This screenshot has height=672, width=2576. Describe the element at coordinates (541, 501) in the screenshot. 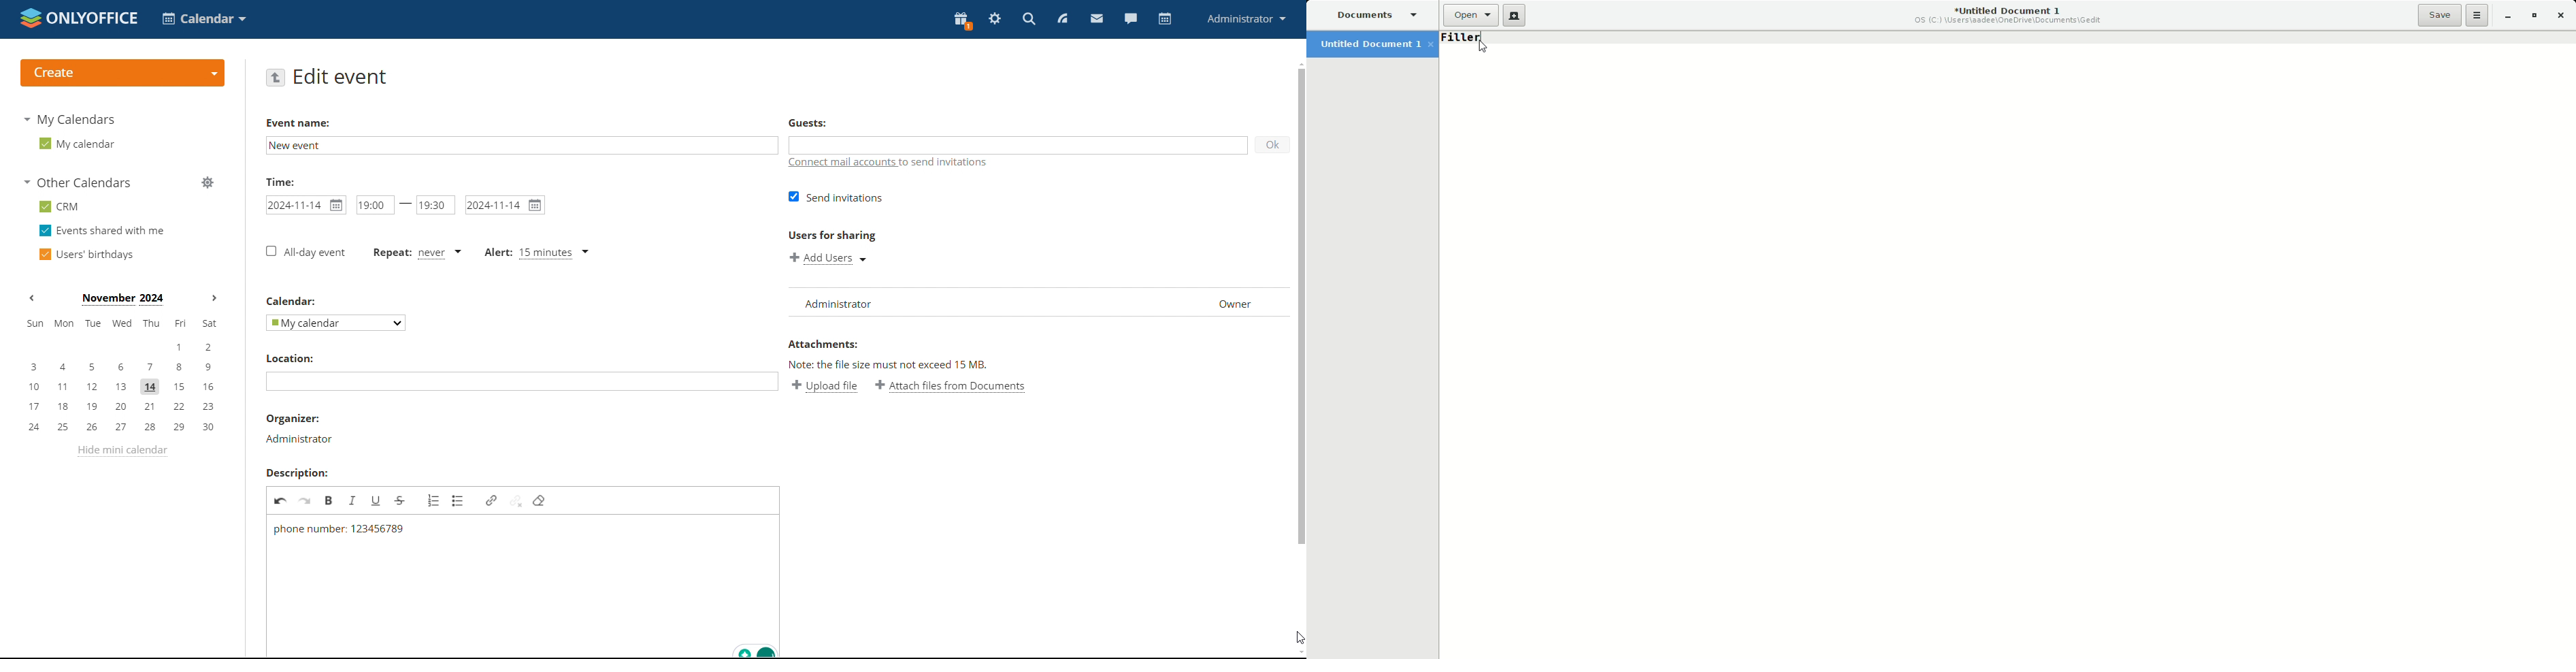

I see `remove filter` at that location.